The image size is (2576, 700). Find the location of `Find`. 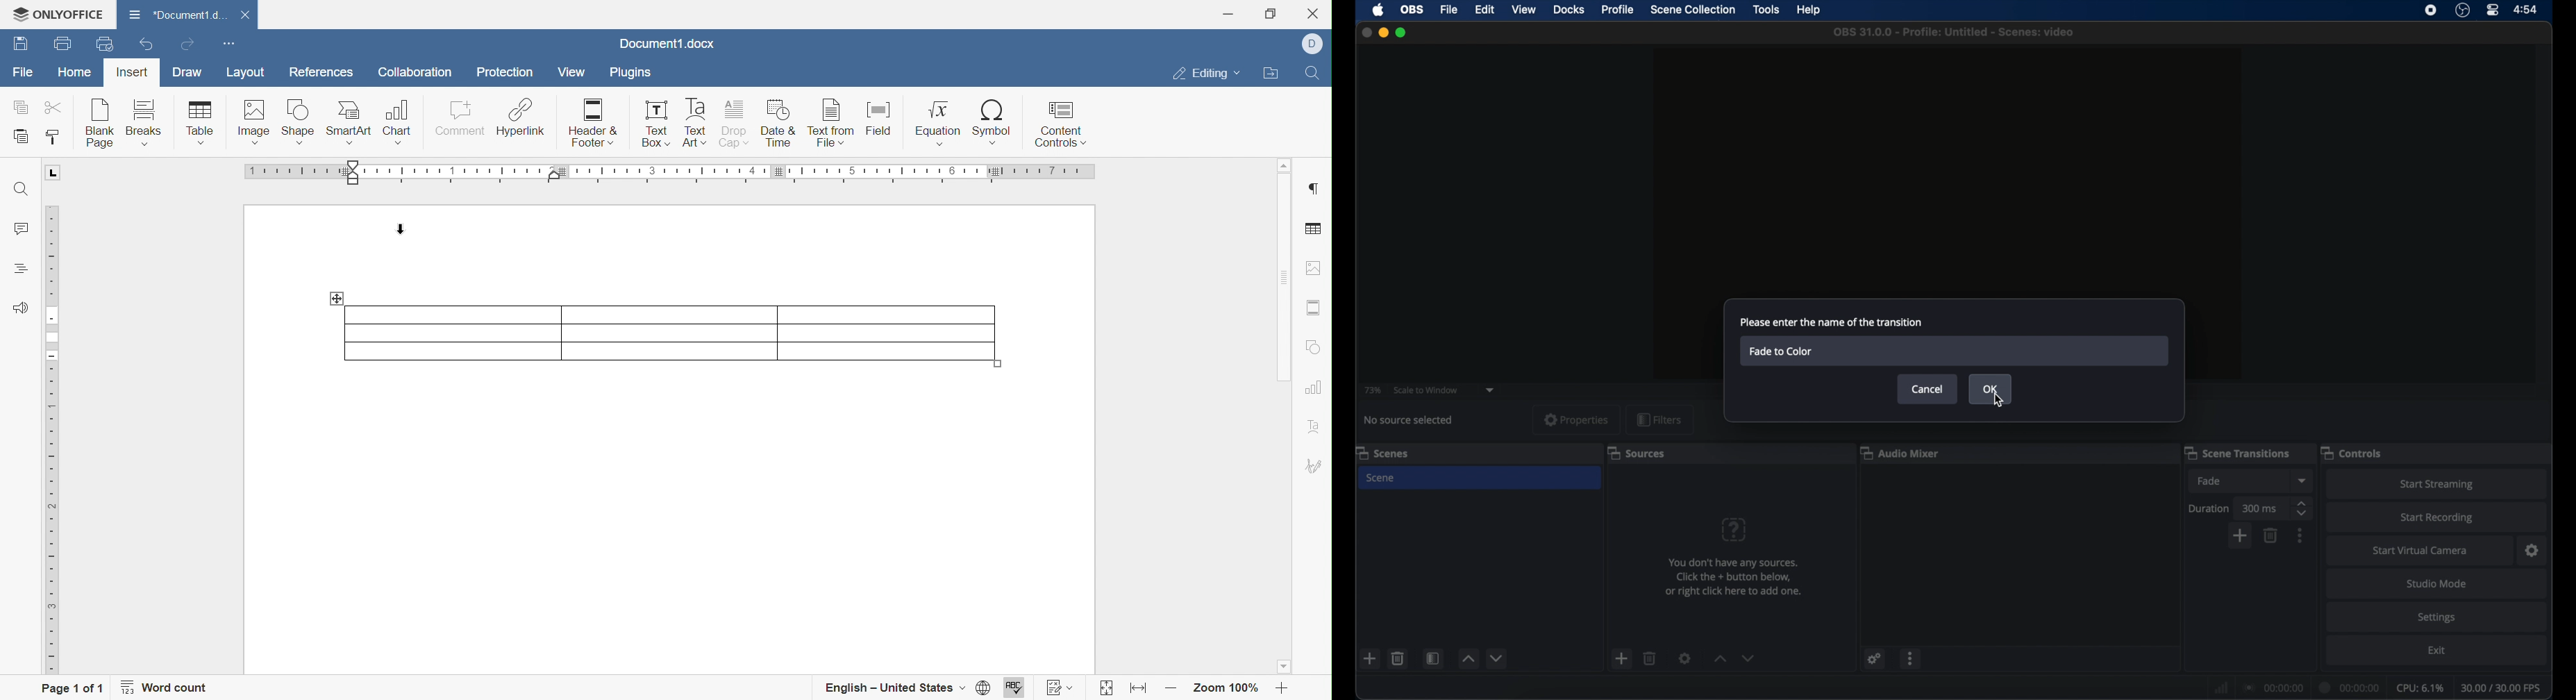

Find is located at coordinates (23, 188).